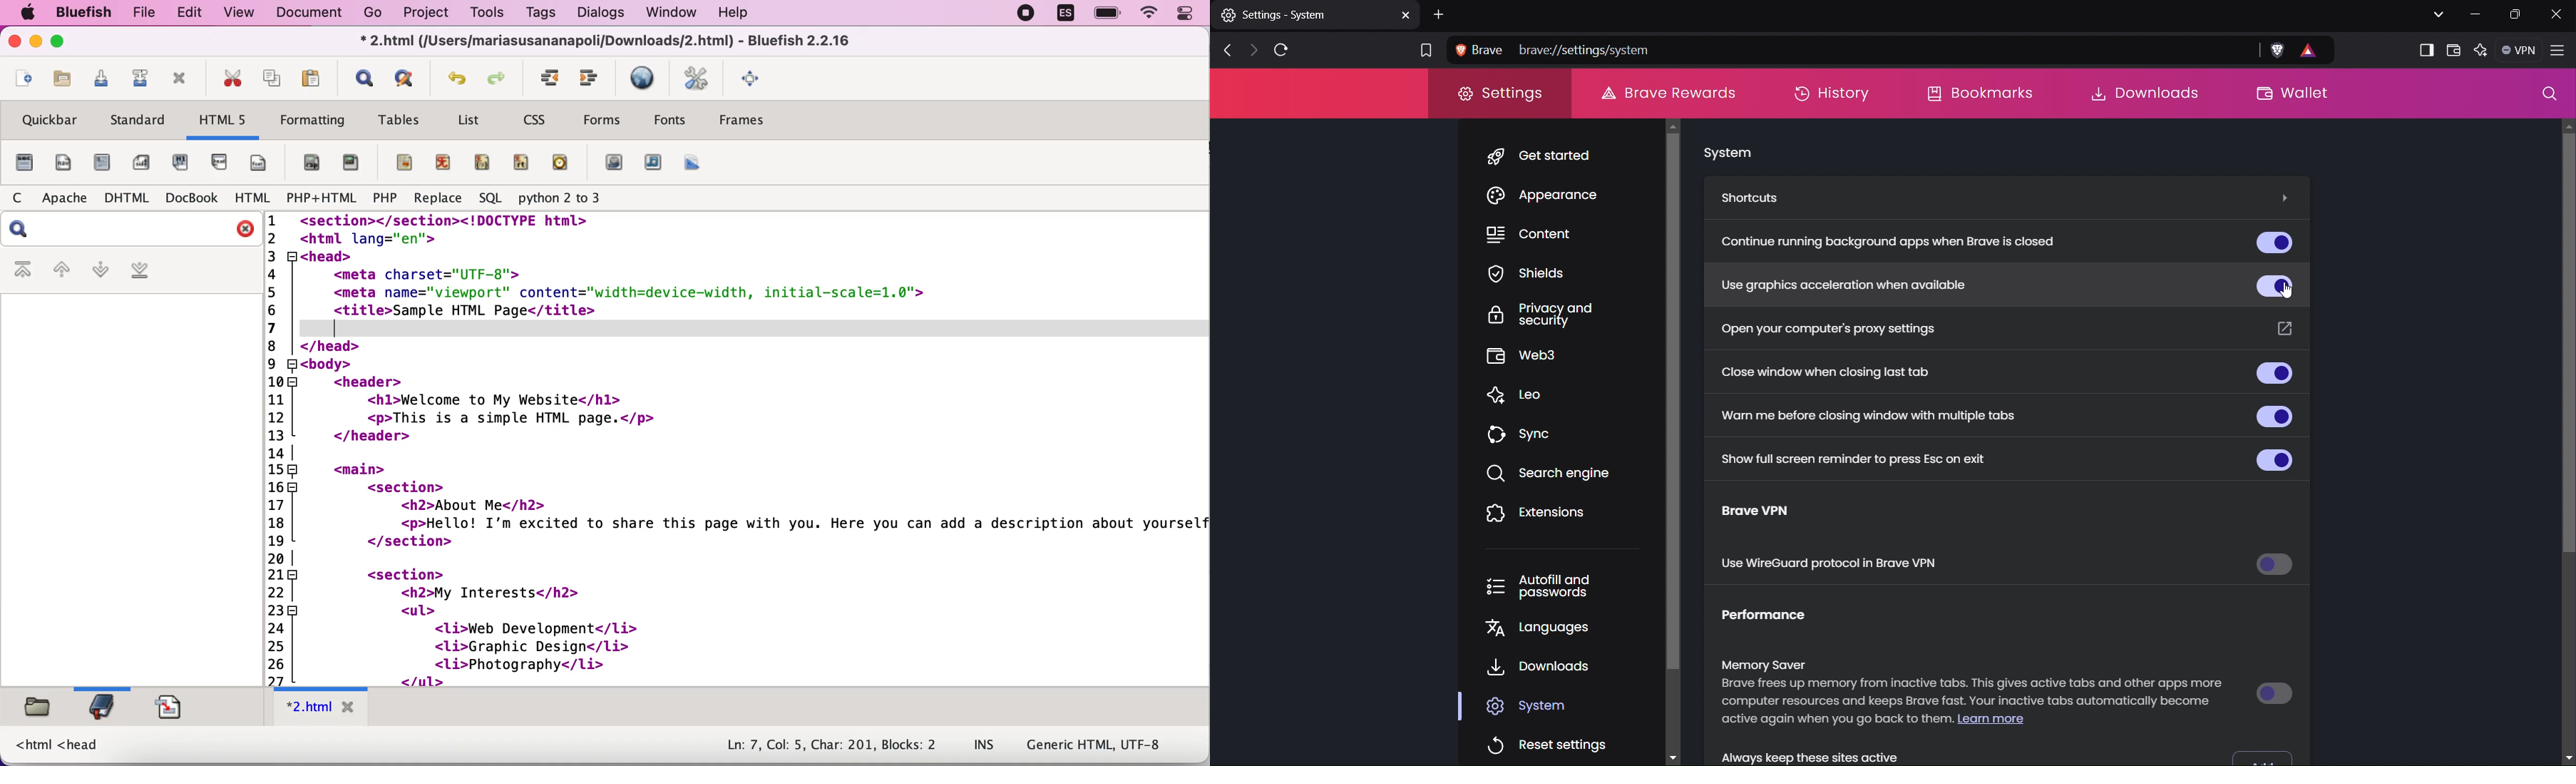  I want to click on Always keep these sites active, so click(1836, 754).